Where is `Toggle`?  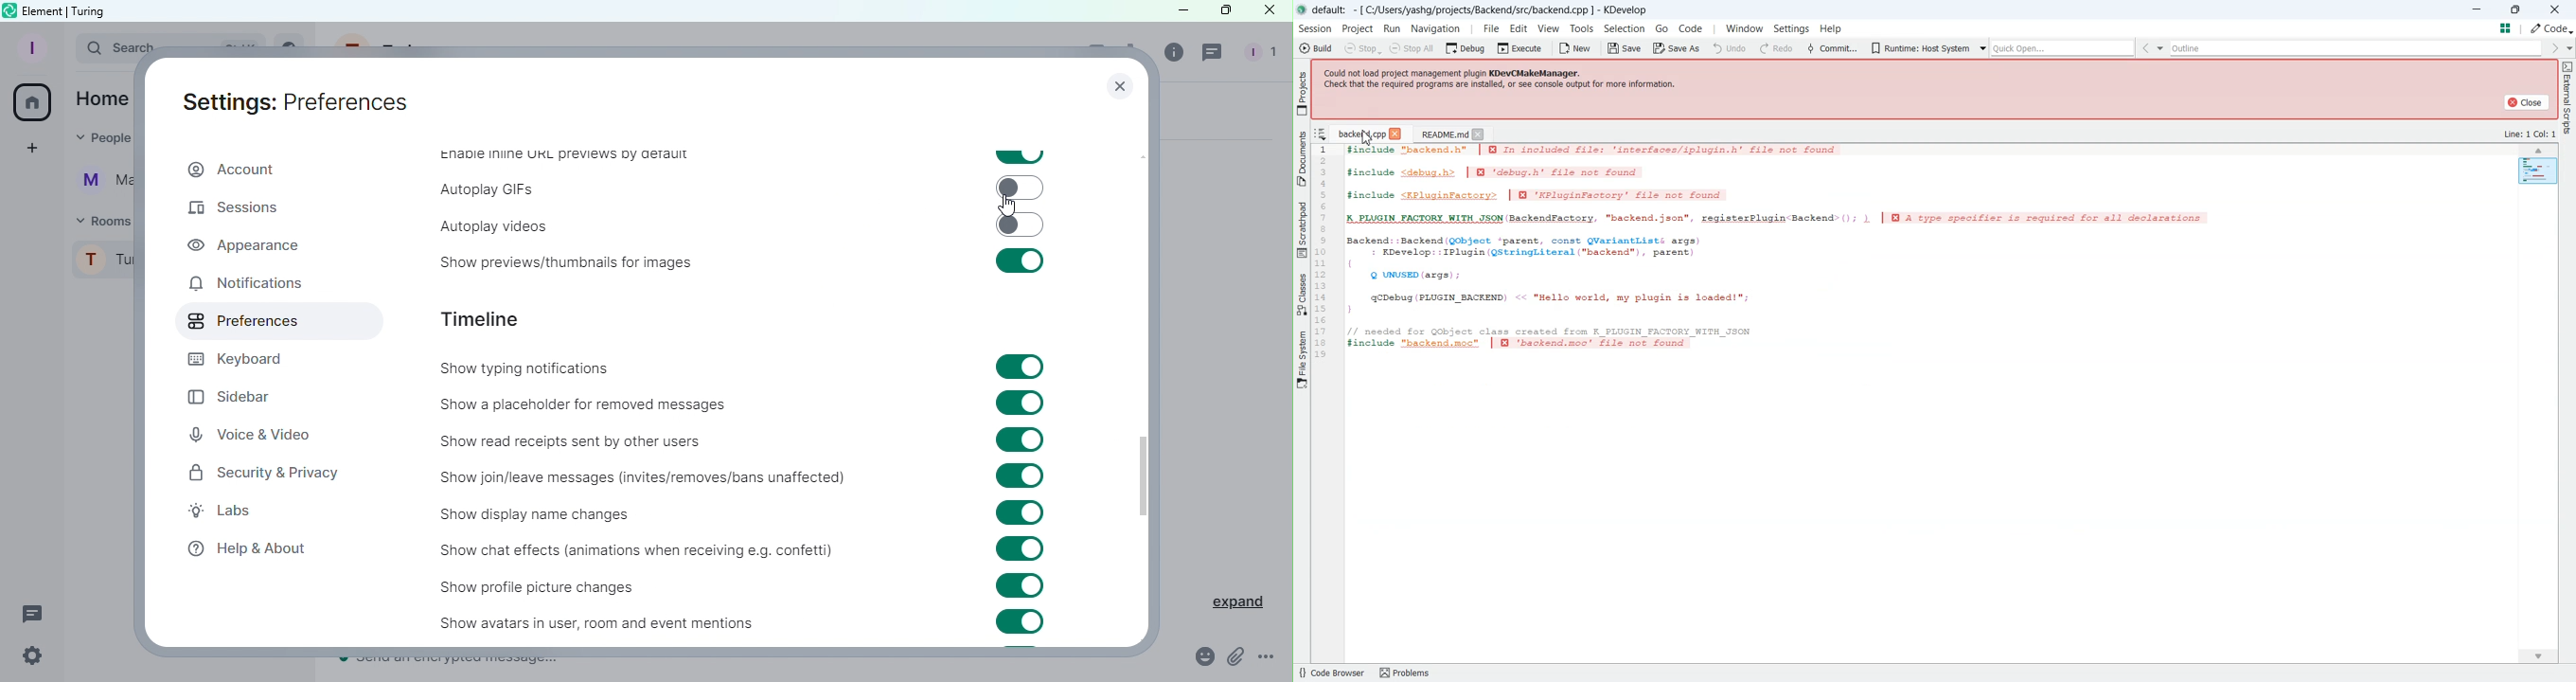
Toggle is located at coordinates (1023, 587).